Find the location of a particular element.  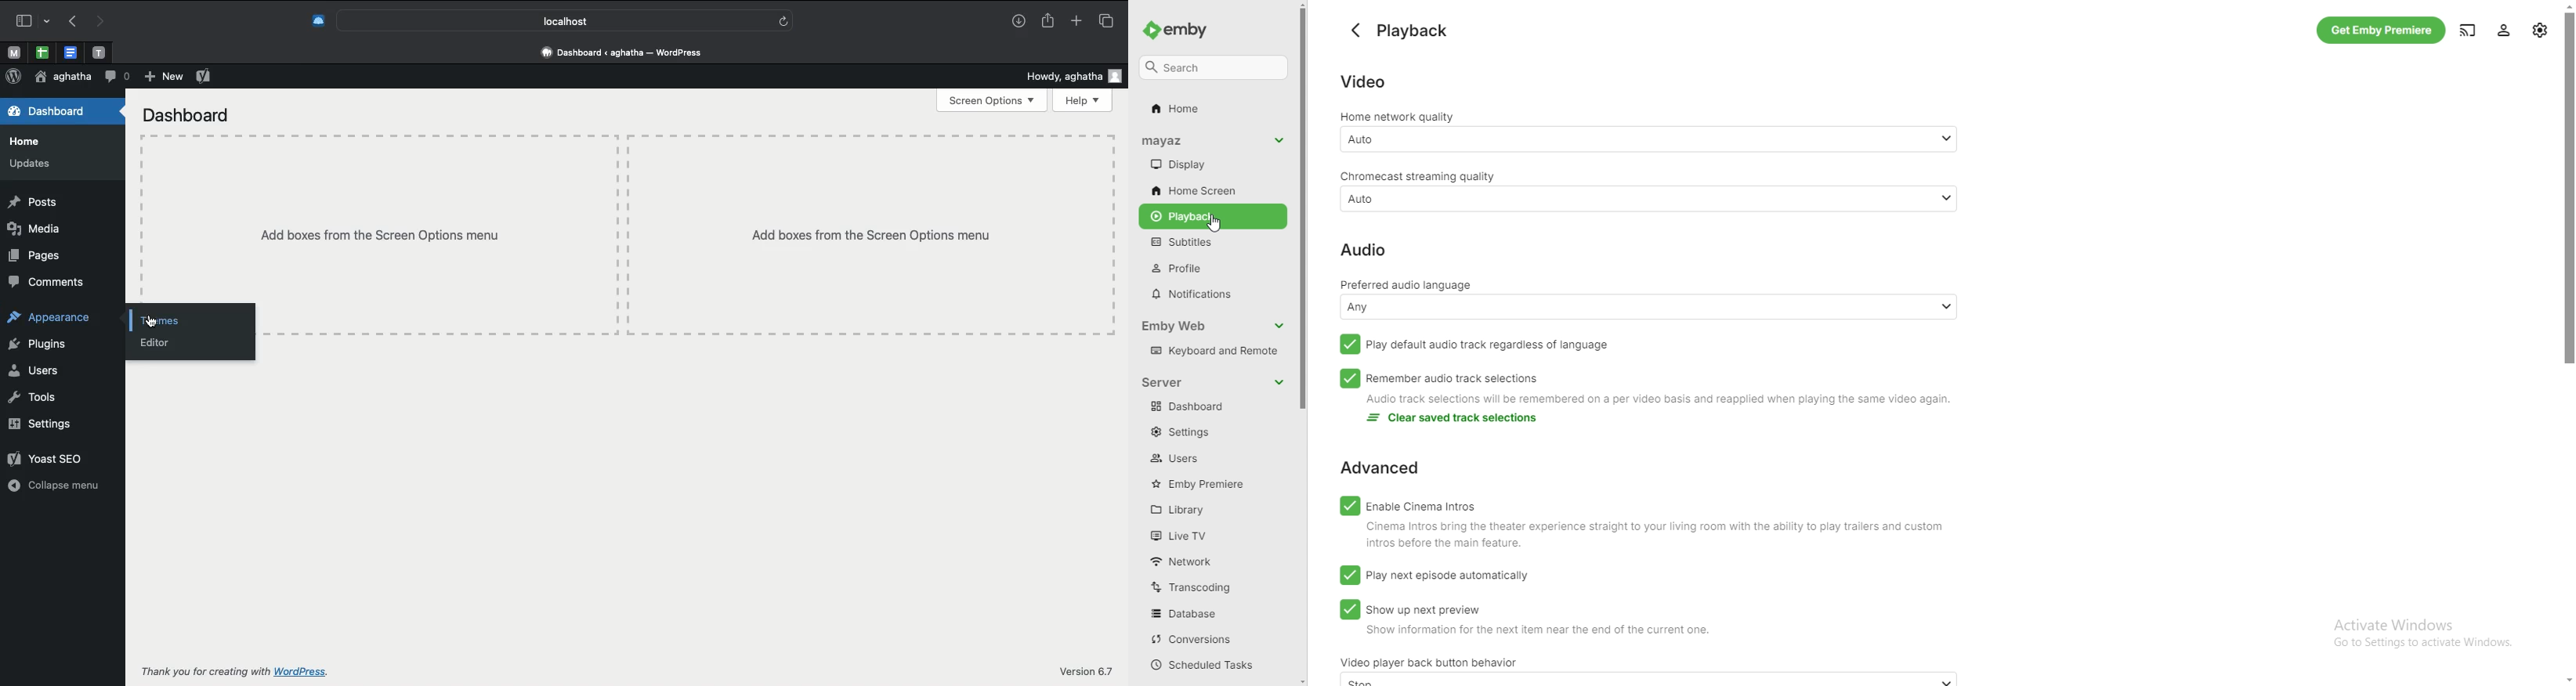

emby premiere is located at coordinates (1210, 484).